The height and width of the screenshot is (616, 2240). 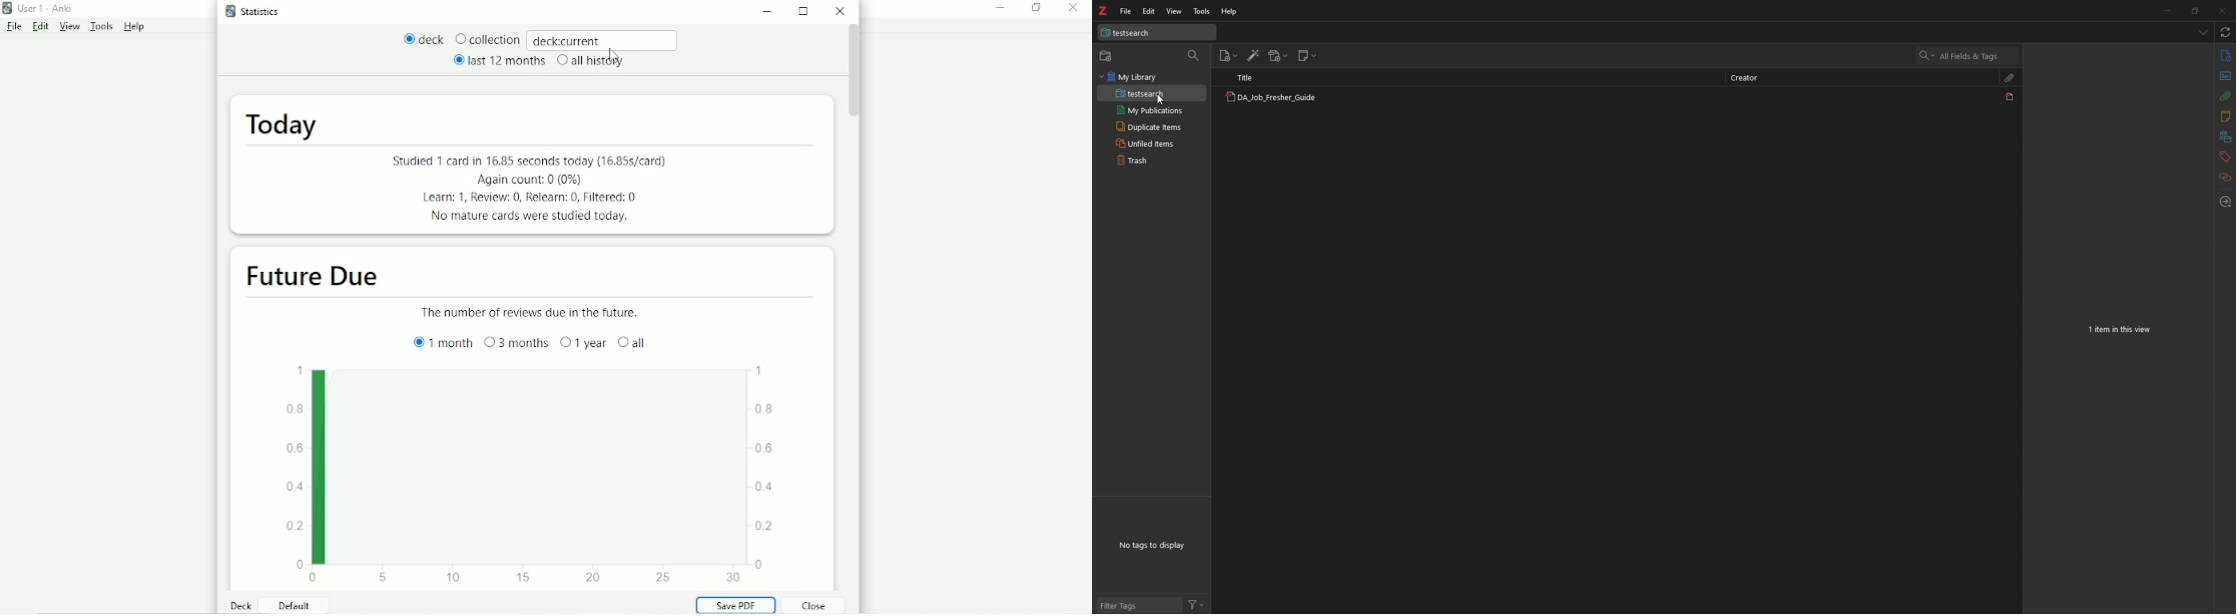 I want to click on All fields & Tags, so click(x=1969, y=55).